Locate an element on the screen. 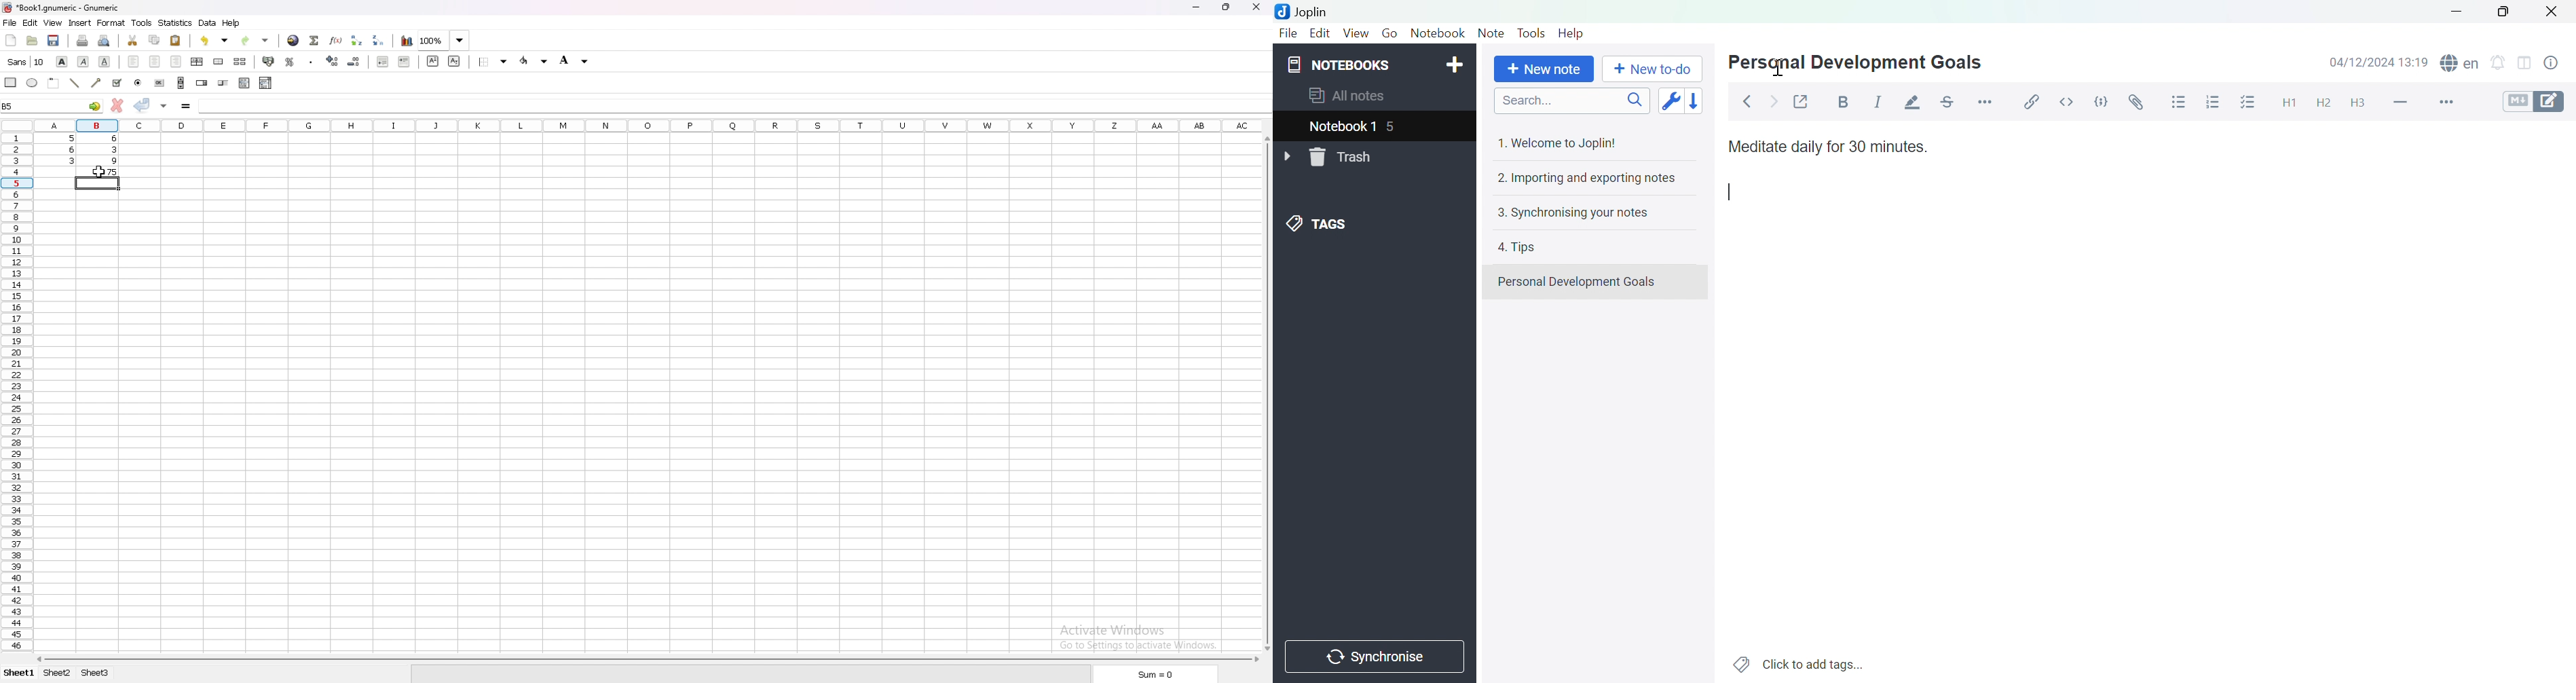 The height and width of the screenshot is (700, 2576). combo box is located at coordinates (266, 82).